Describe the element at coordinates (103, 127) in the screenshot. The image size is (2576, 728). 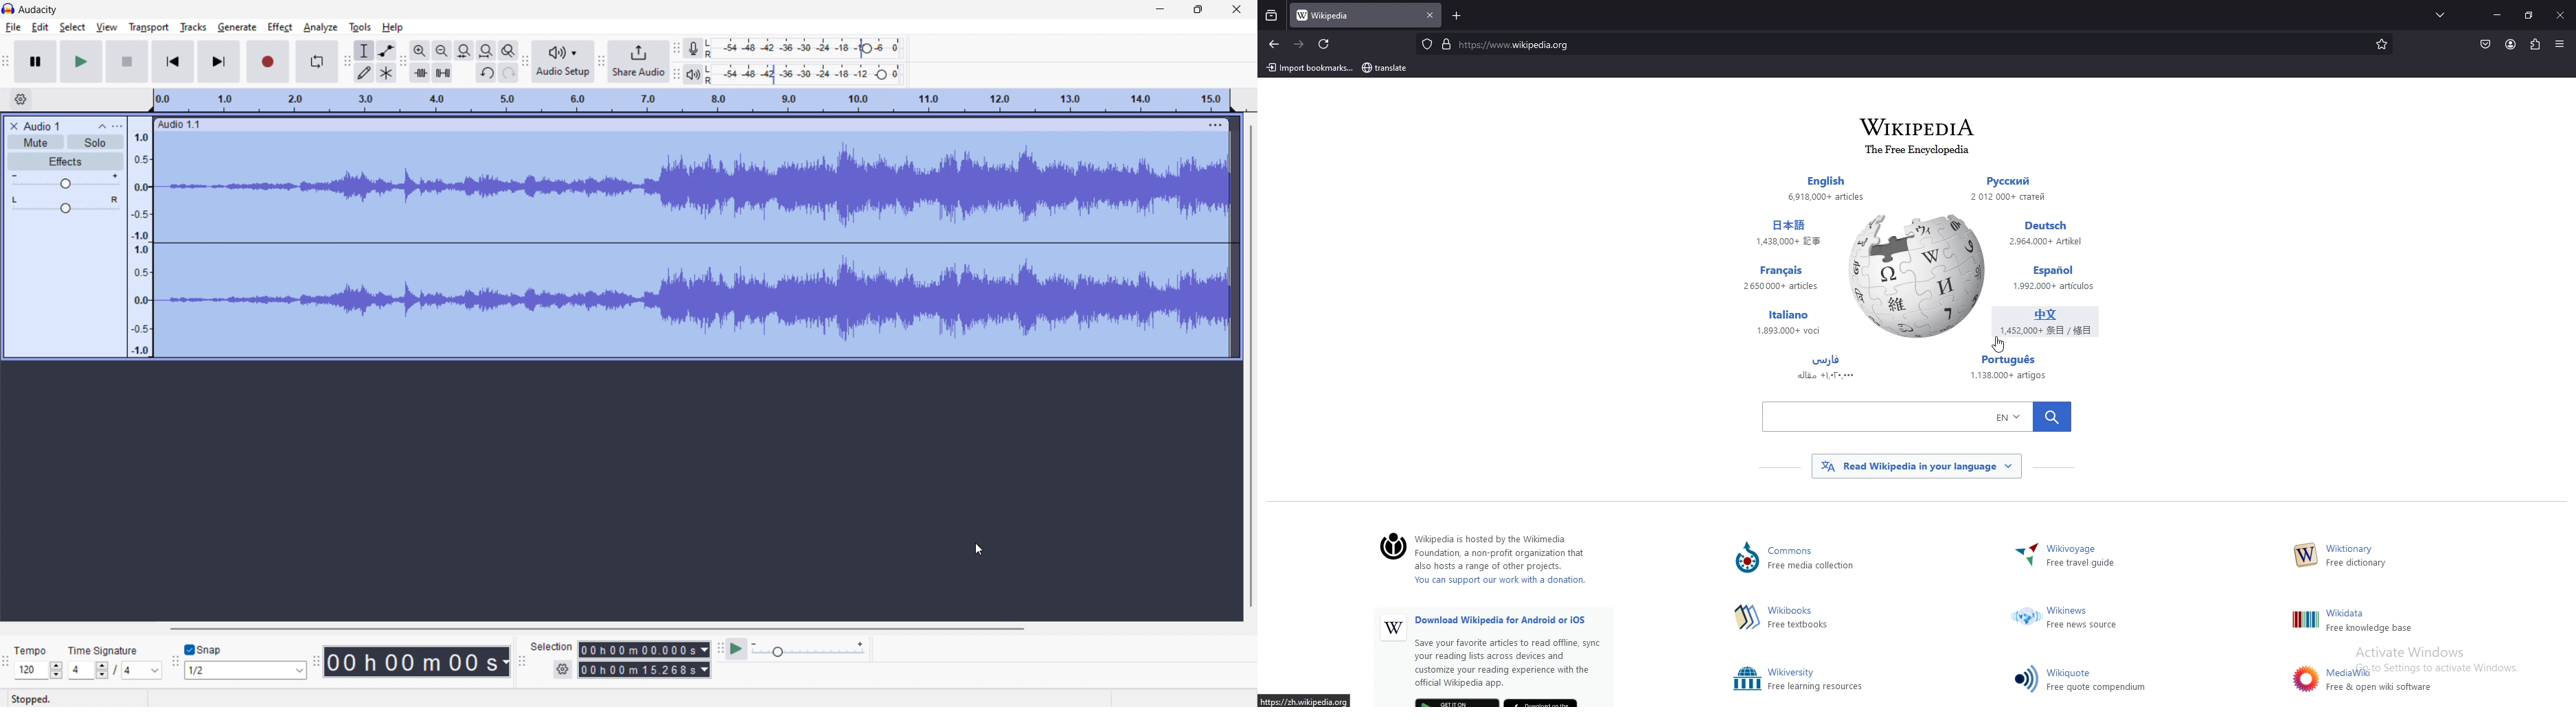
I see `collapse` at that location.